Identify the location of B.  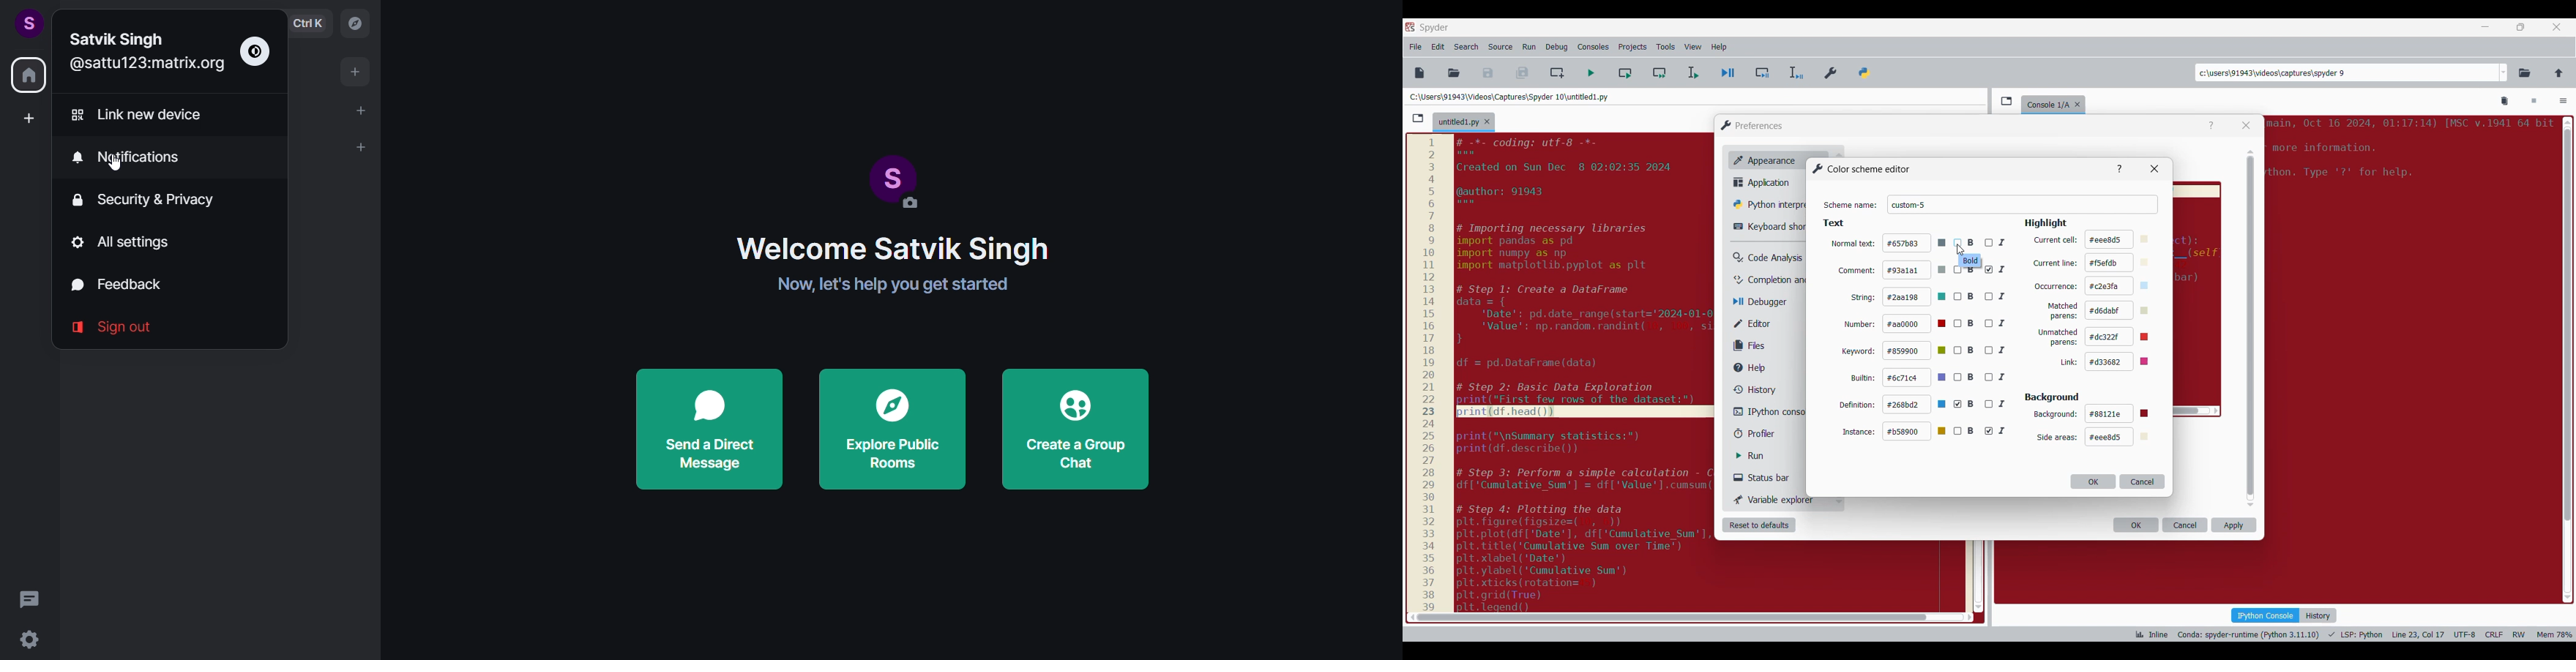
(1965, 324).